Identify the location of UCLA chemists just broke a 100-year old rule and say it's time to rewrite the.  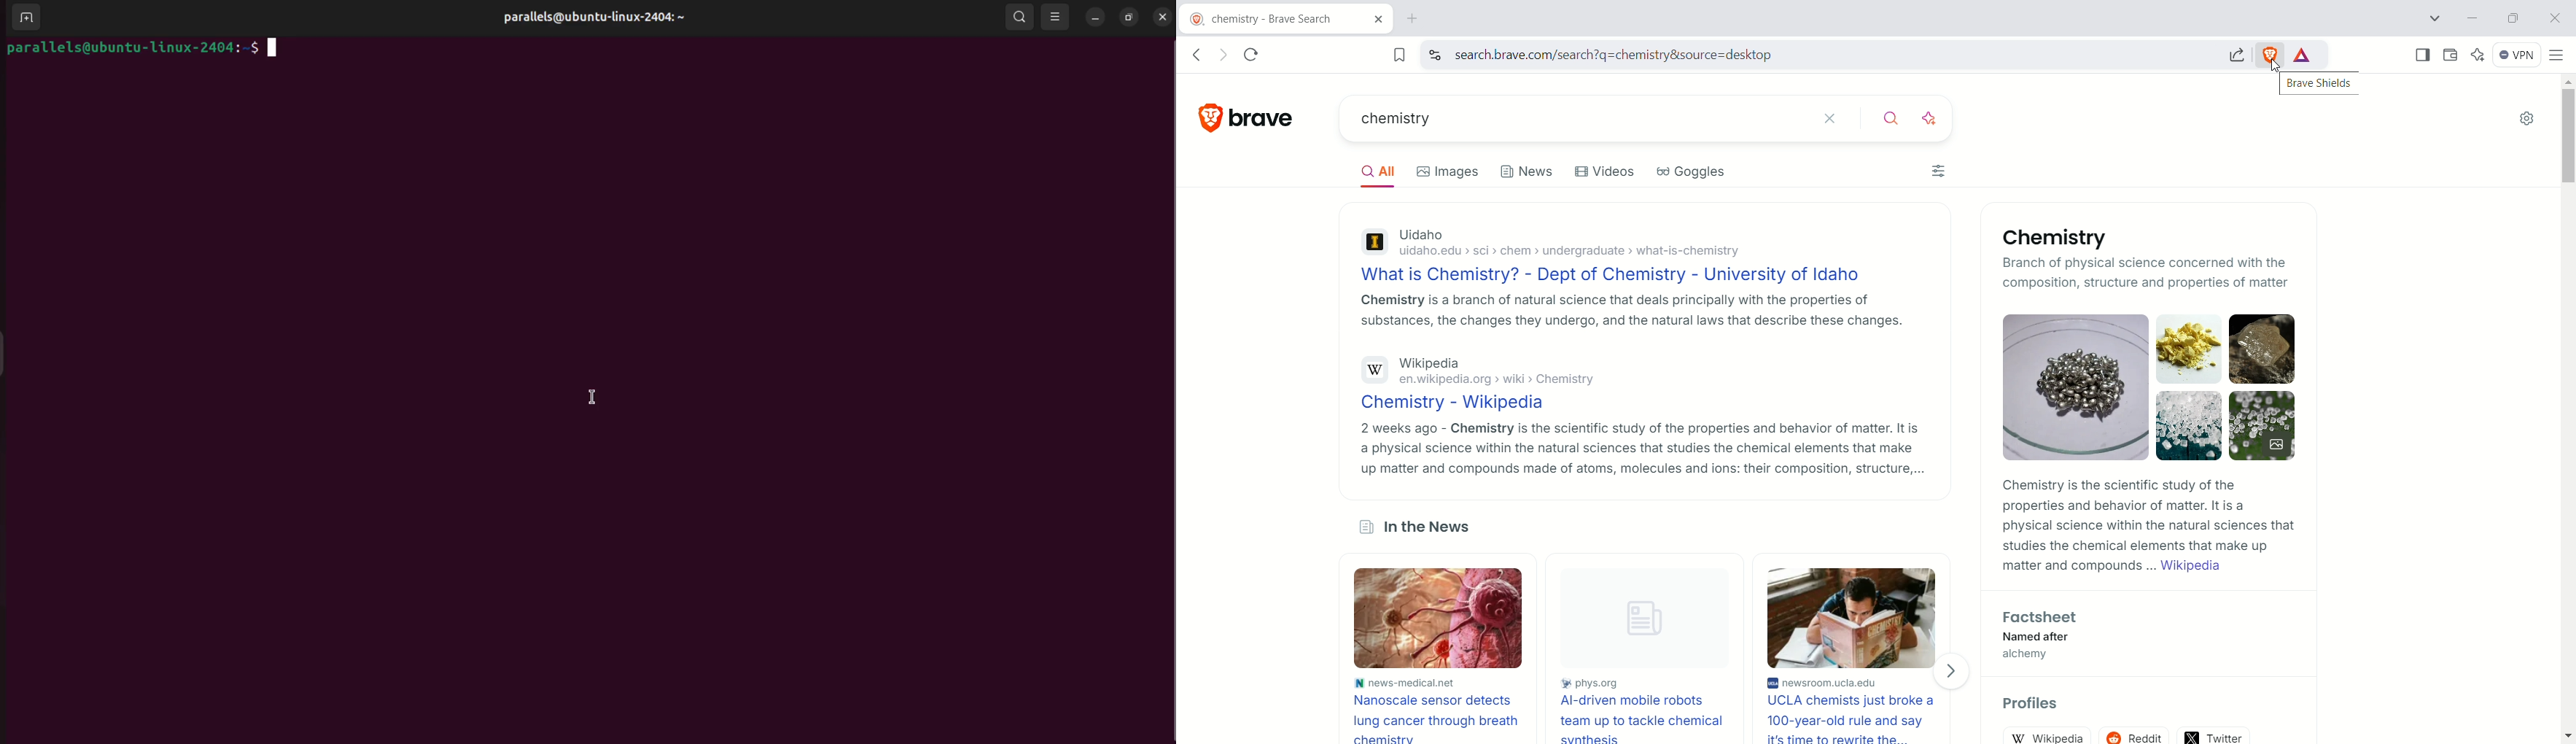
(1856, 719).